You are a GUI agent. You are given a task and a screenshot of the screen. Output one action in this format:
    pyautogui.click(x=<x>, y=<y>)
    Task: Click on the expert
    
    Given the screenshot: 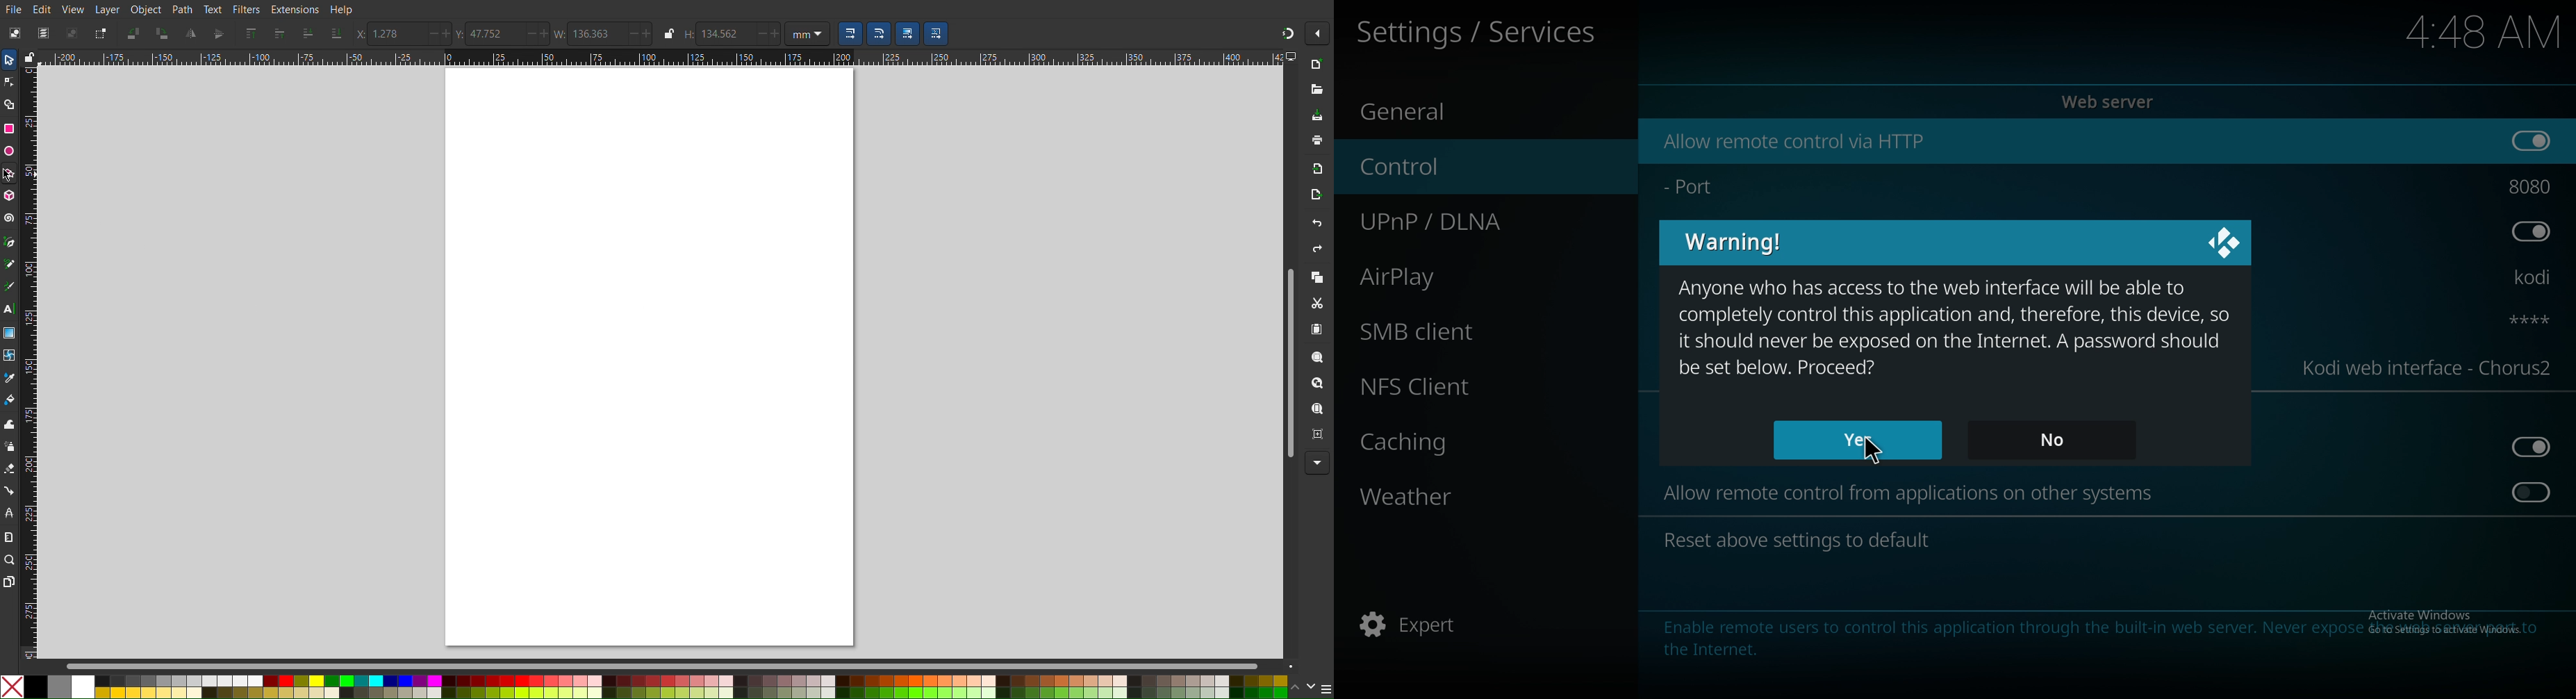 What is the action you would take?
    pyautogui.click(x=1419, y=626)
    